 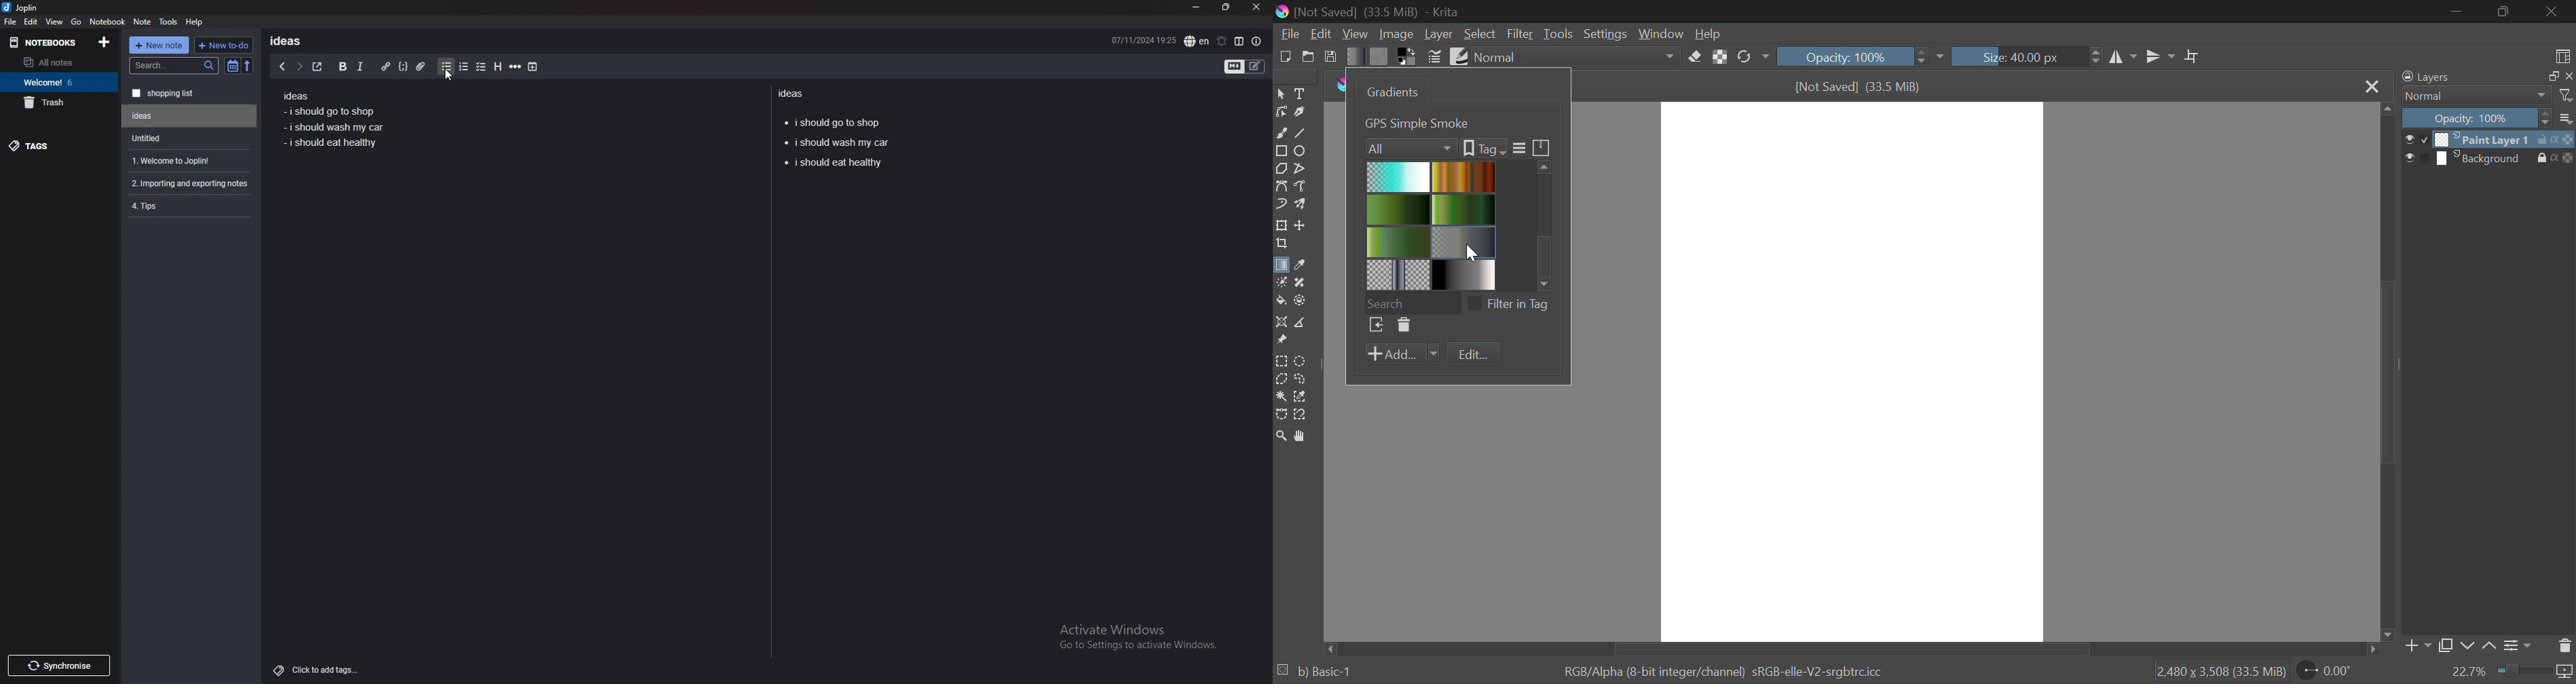 I want to click on tools, so click(x=169, y=22).